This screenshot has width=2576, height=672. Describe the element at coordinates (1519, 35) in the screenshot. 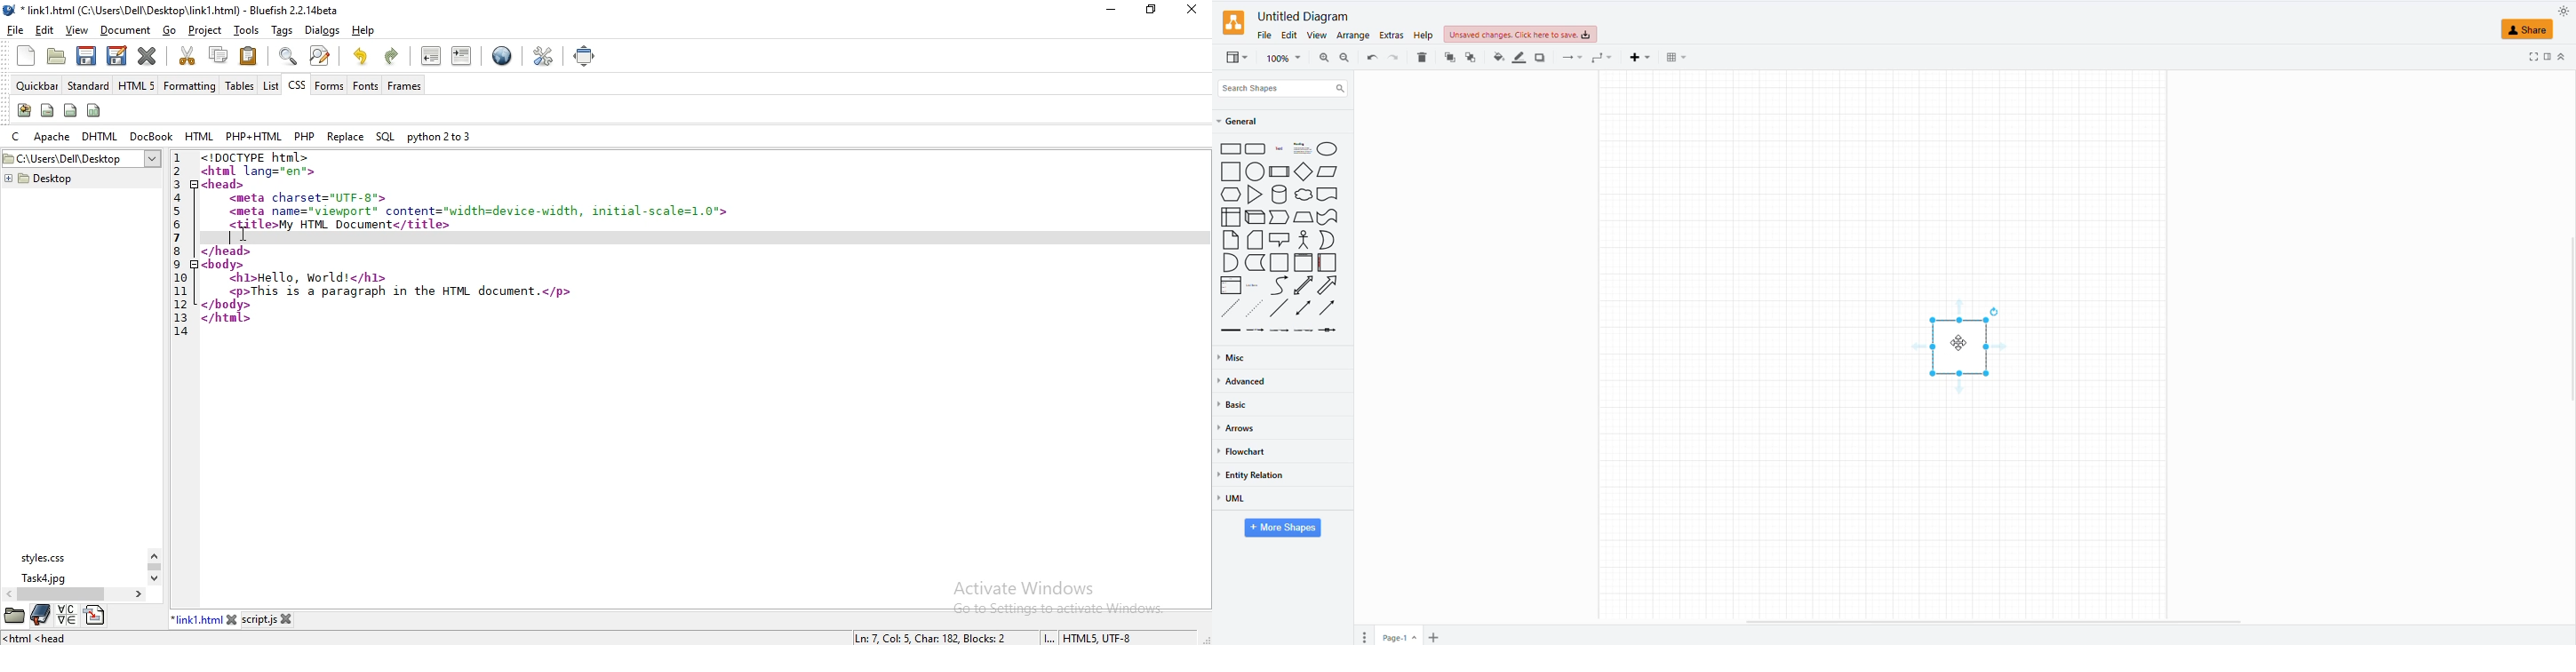

I see `unsaved changes` at that location.